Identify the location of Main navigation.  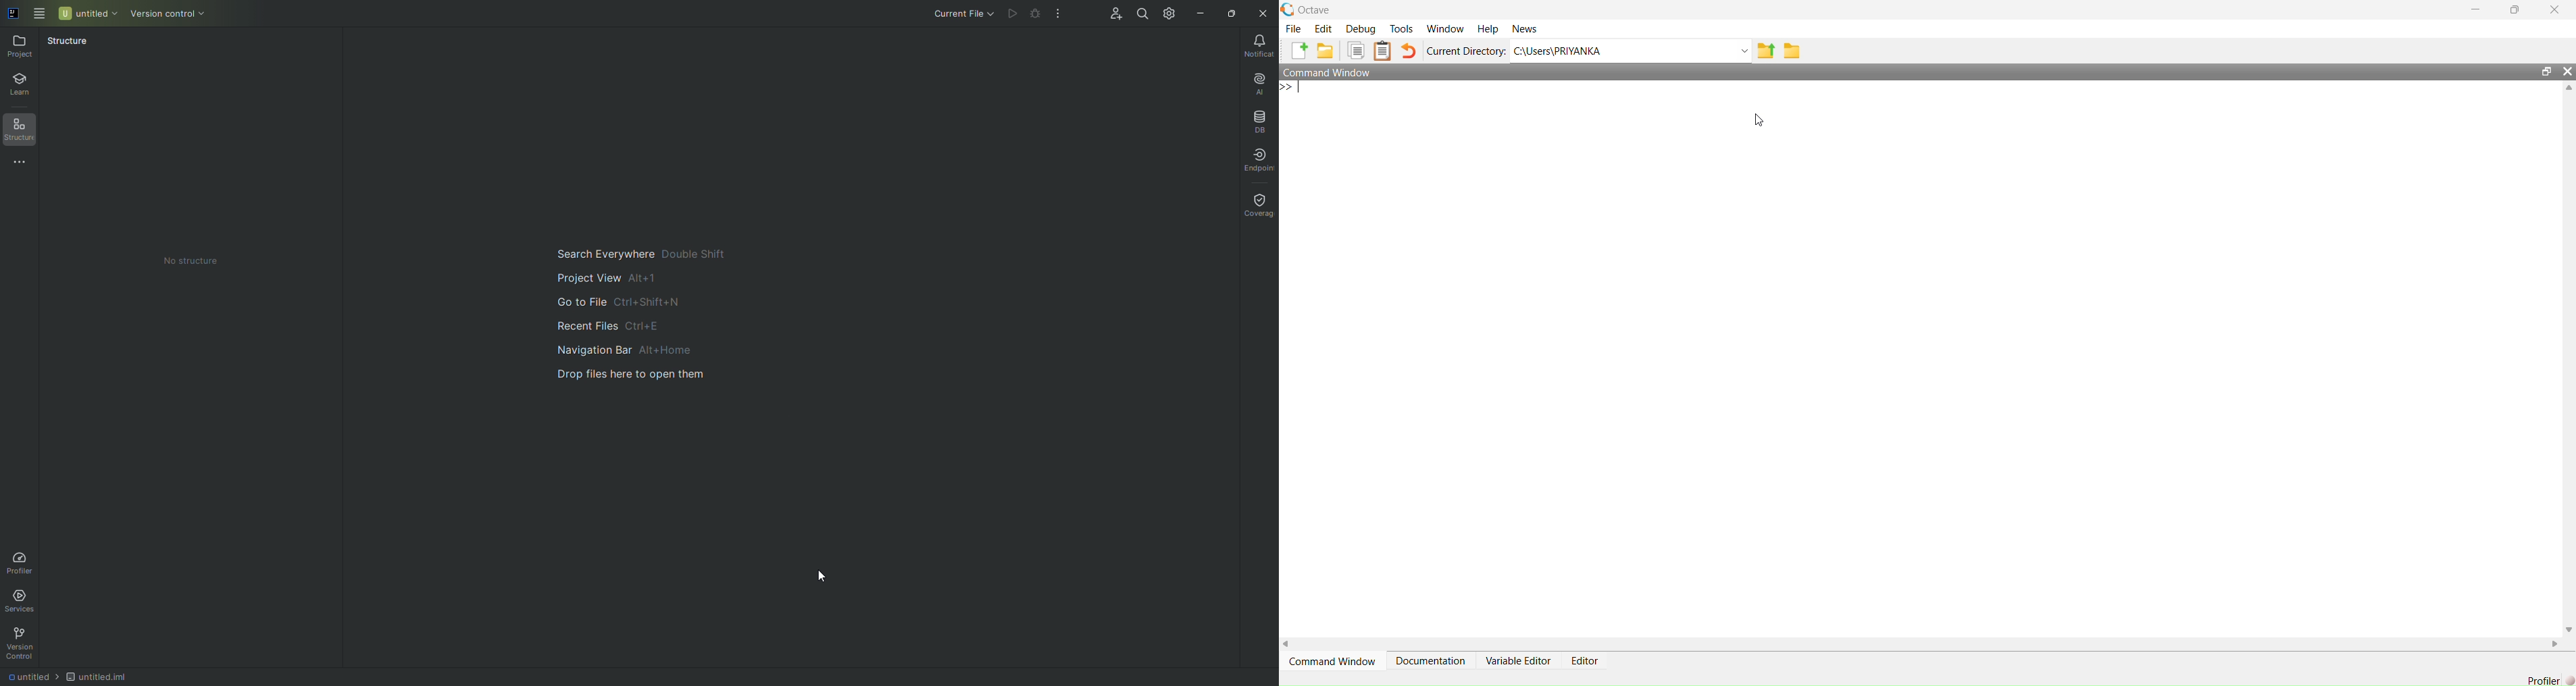
(640, 314).